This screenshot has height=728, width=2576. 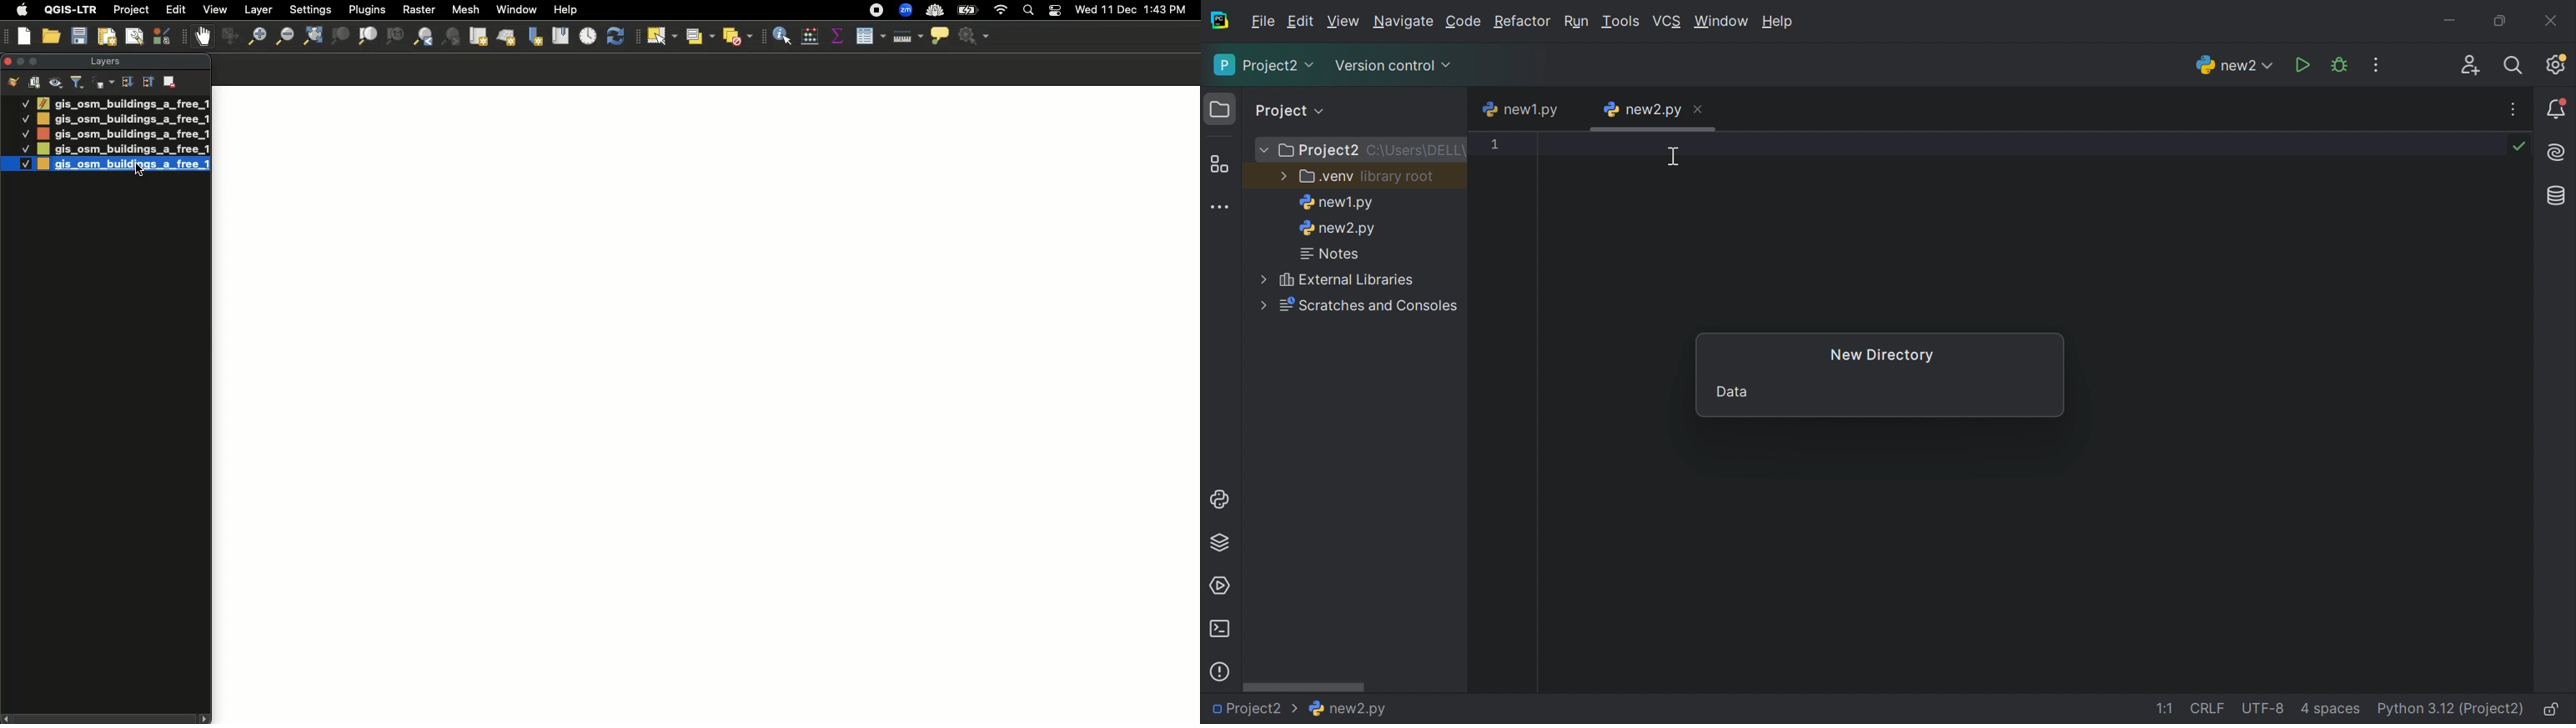 What do you see at coordinates (1167, 9) in the screenshot?
I see `1:43 PM` at bounding box center [1167, 9].